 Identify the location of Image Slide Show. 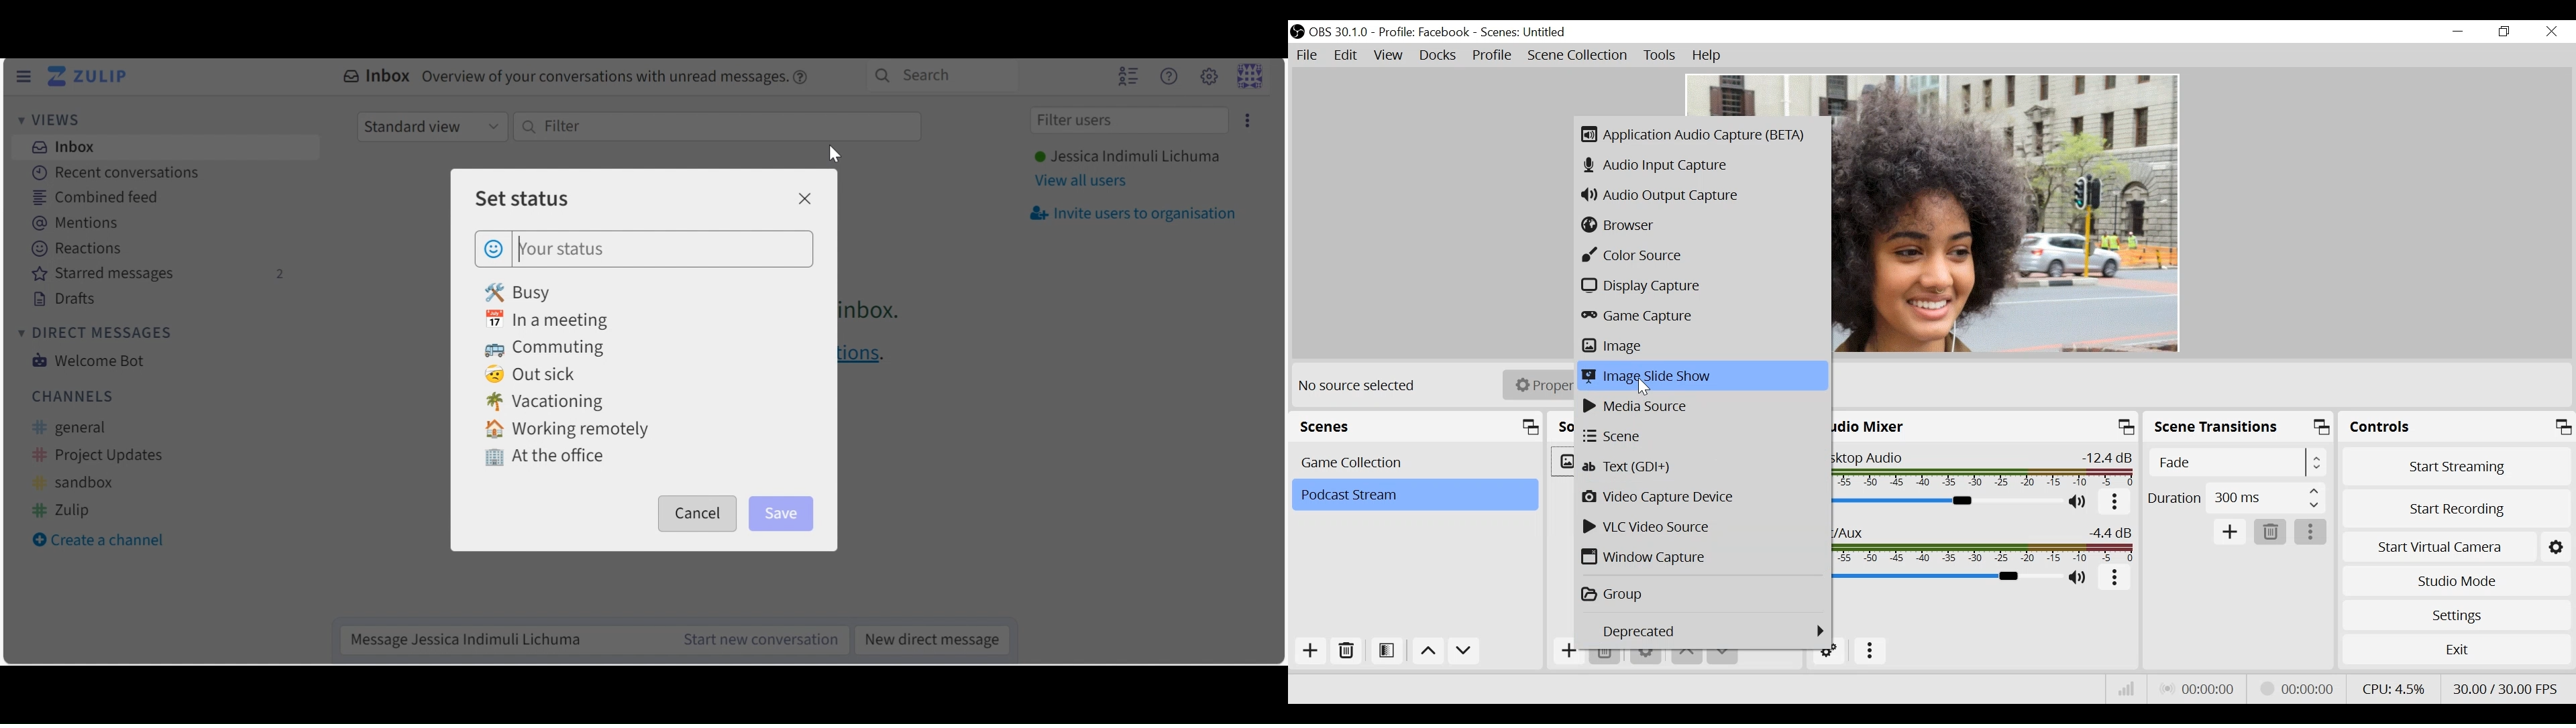
(1703, 374).